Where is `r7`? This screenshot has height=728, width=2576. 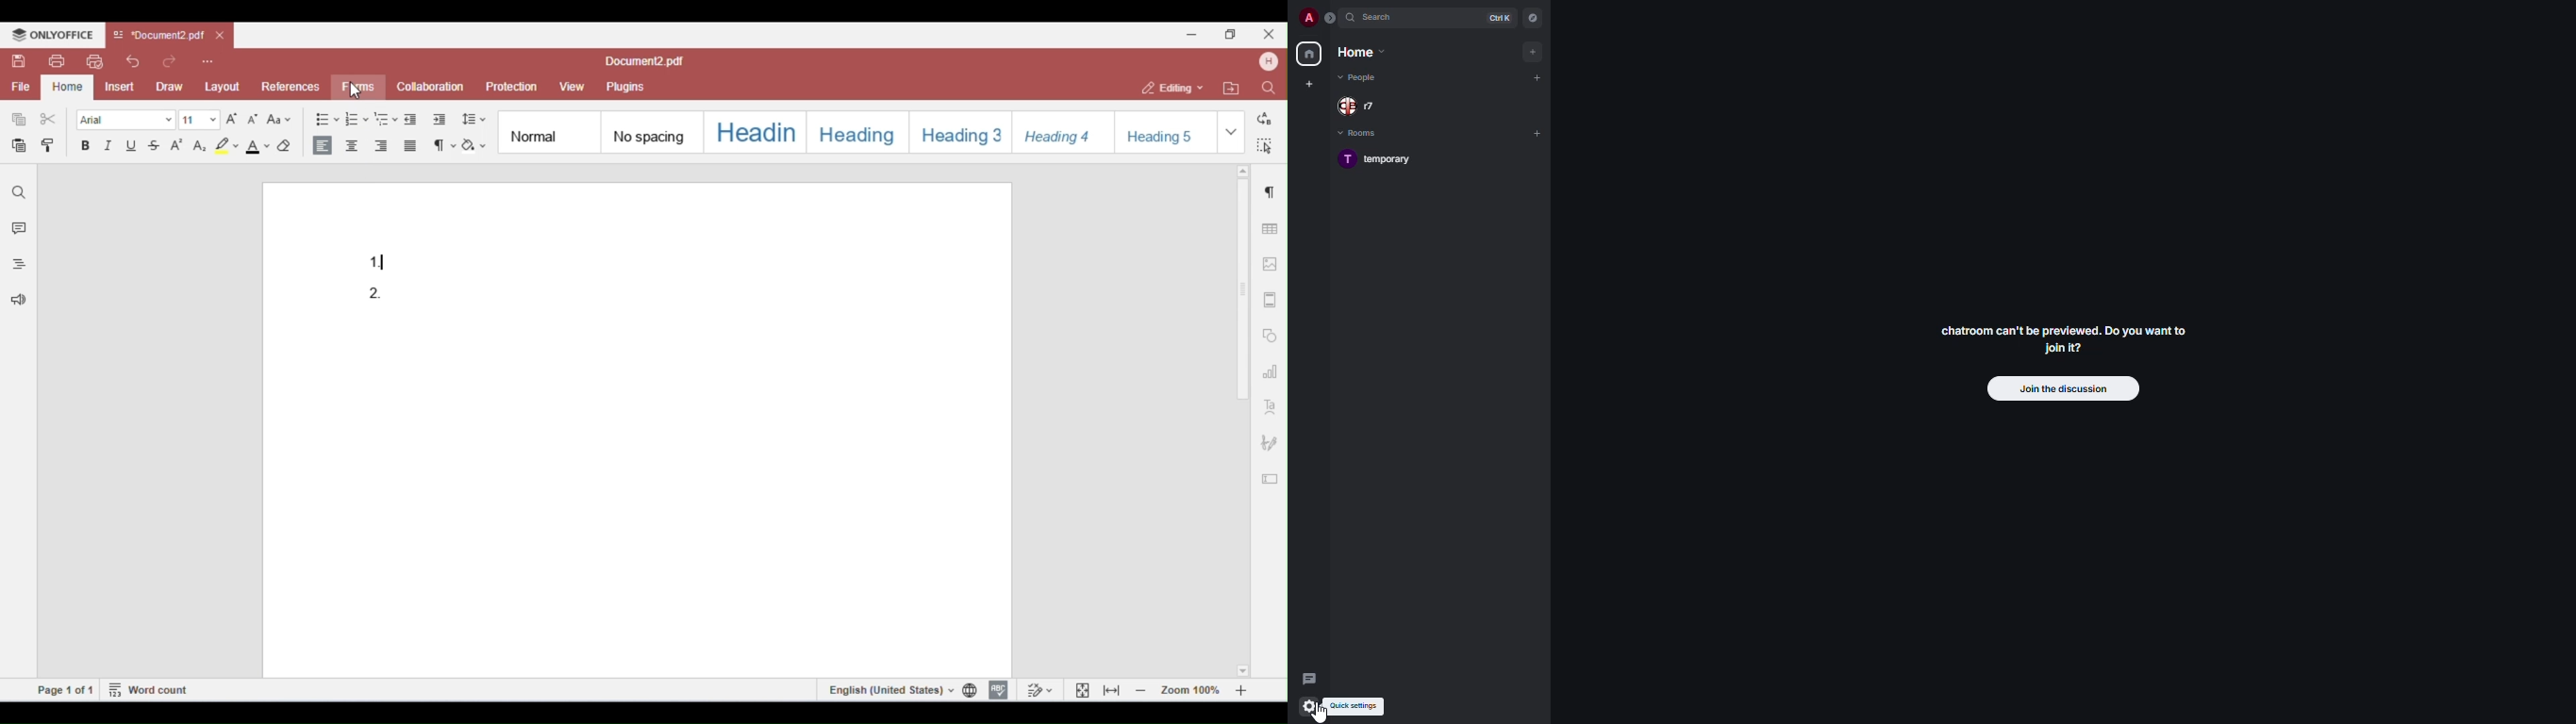
r7 is located at coordinates (1364, 105).